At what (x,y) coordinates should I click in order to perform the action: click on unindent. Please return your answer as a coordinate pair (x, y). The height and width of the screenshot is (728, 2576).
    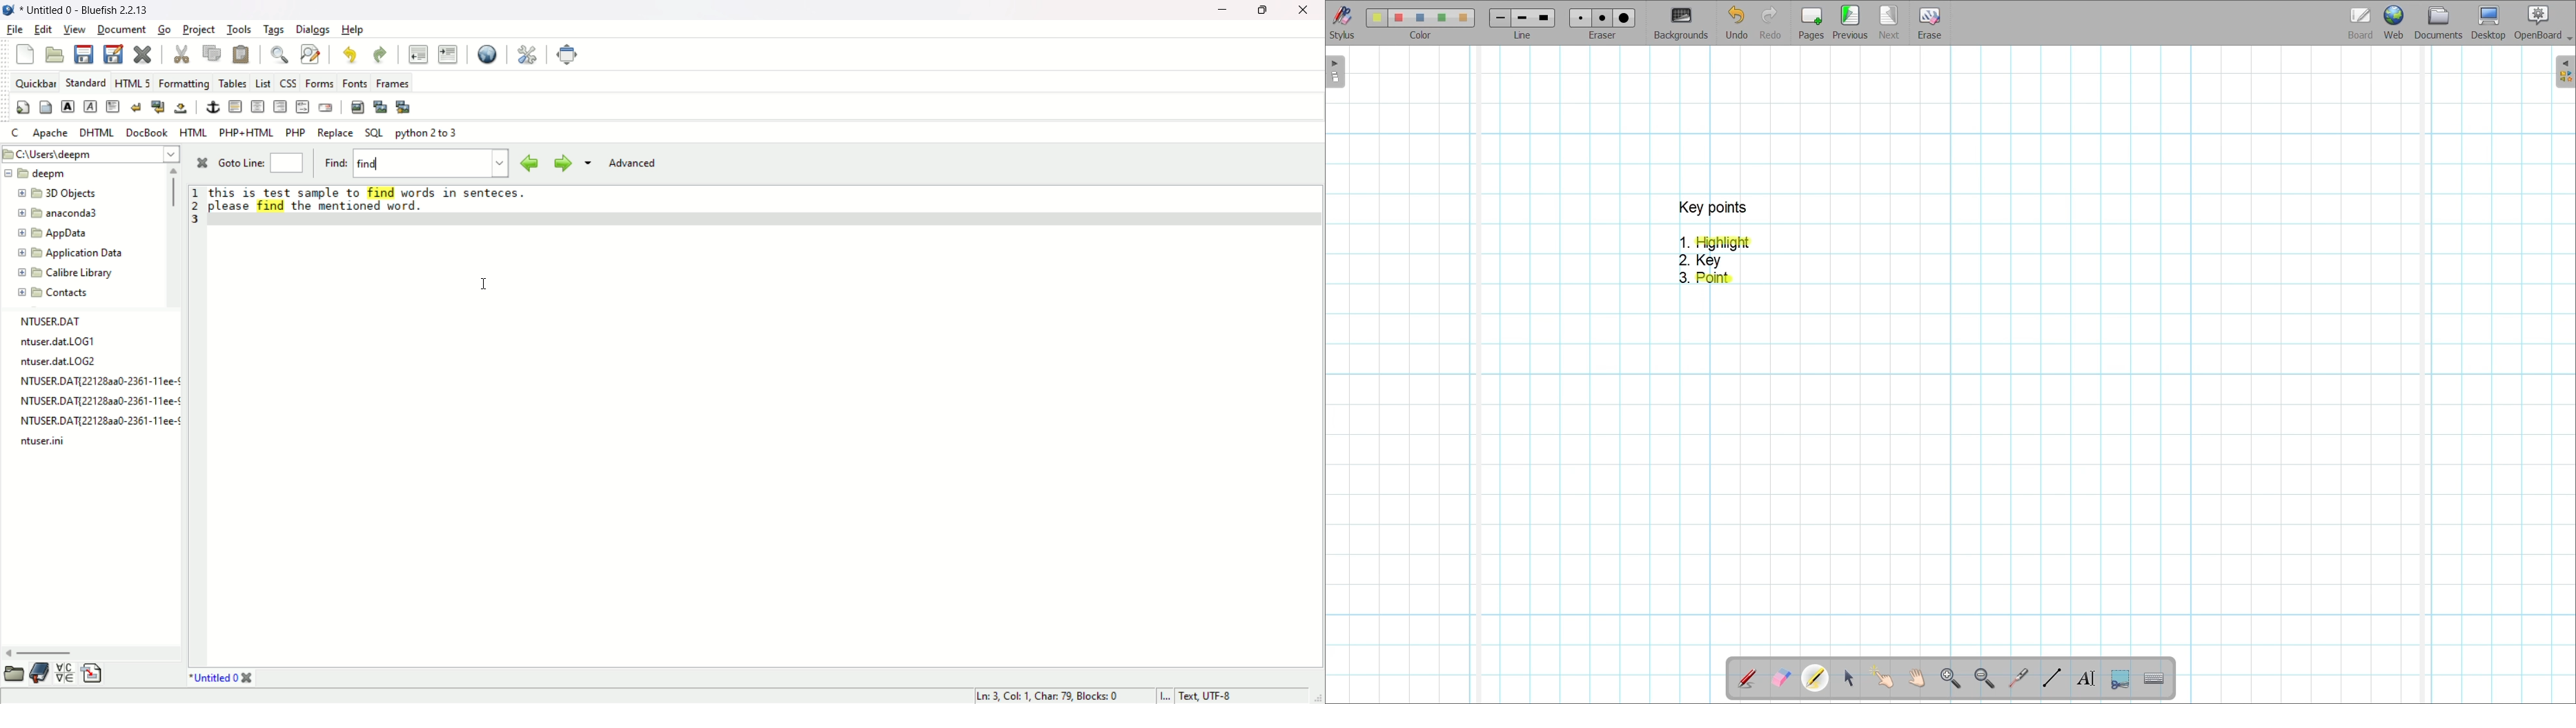
    Looking at the image, I should click on (417, 53).